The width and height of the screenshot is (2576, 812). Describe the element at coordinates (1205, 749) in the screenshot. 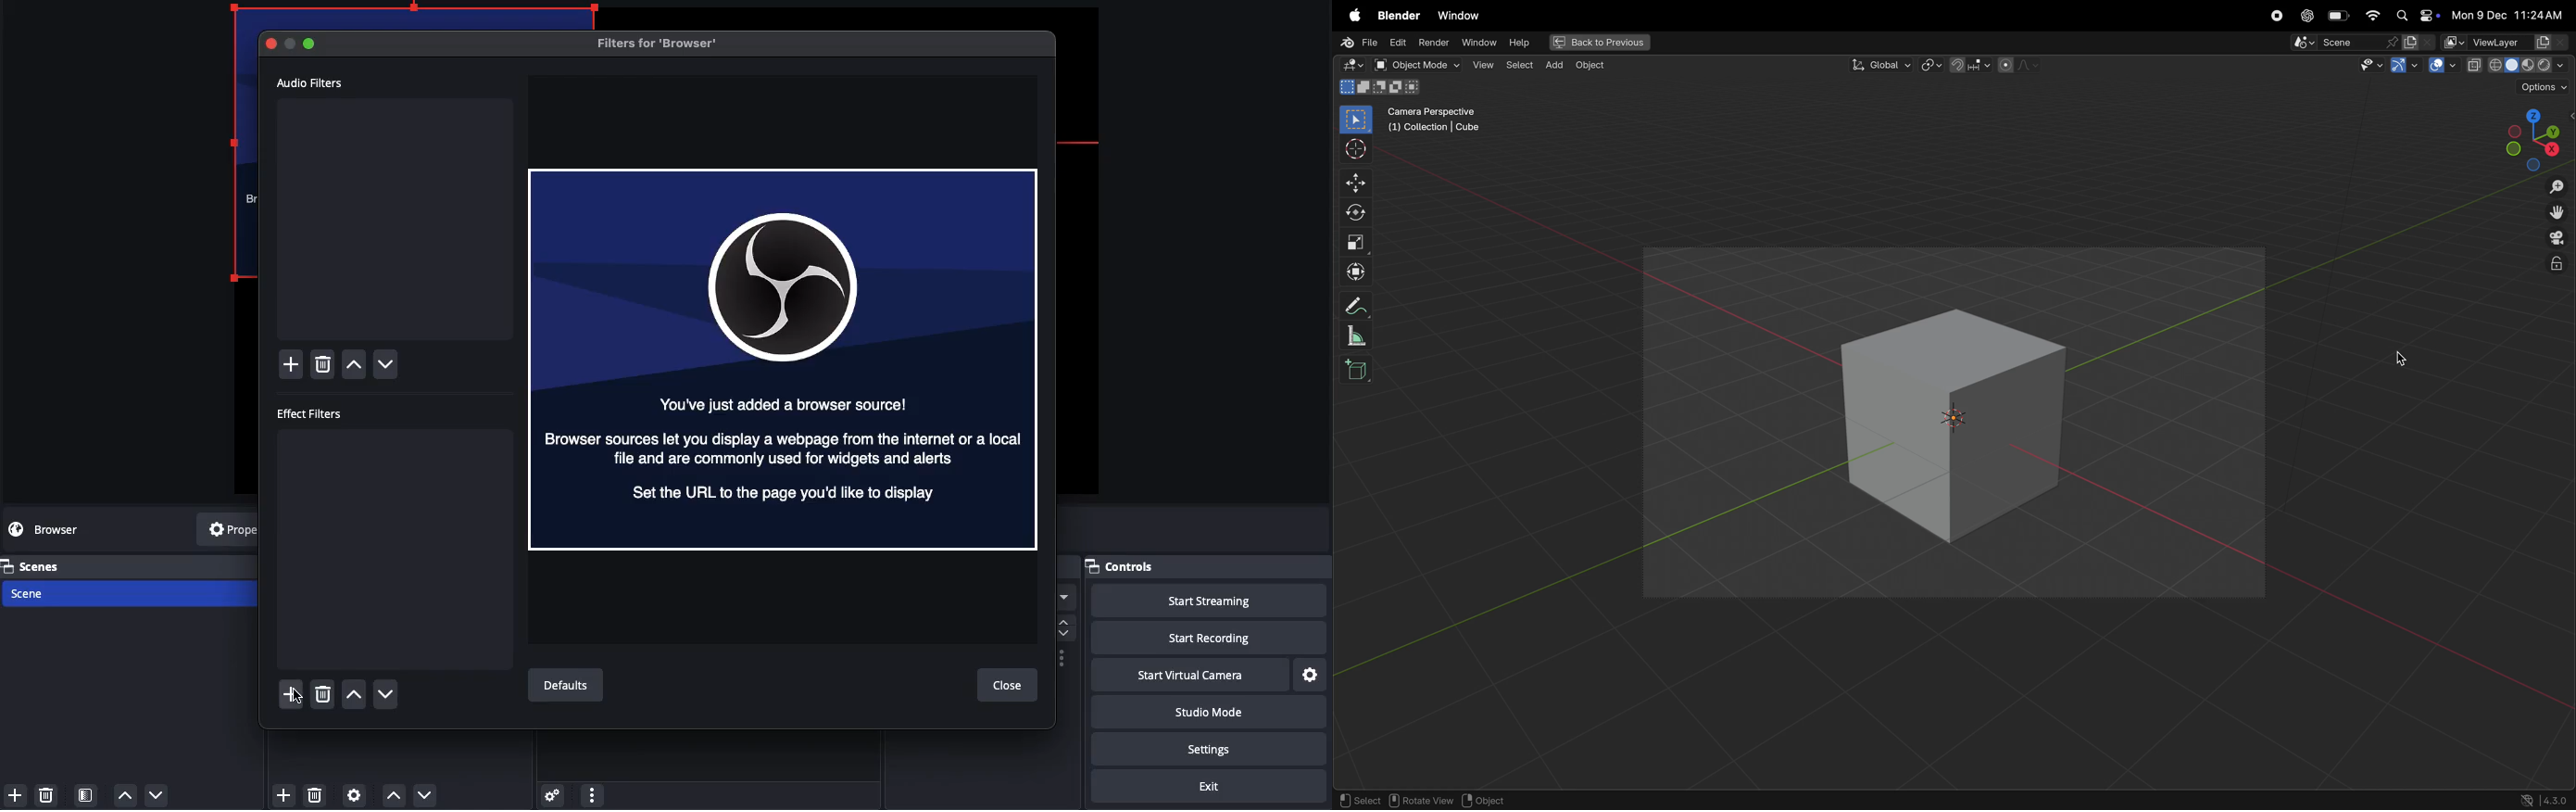

I see `Settings` at that location.